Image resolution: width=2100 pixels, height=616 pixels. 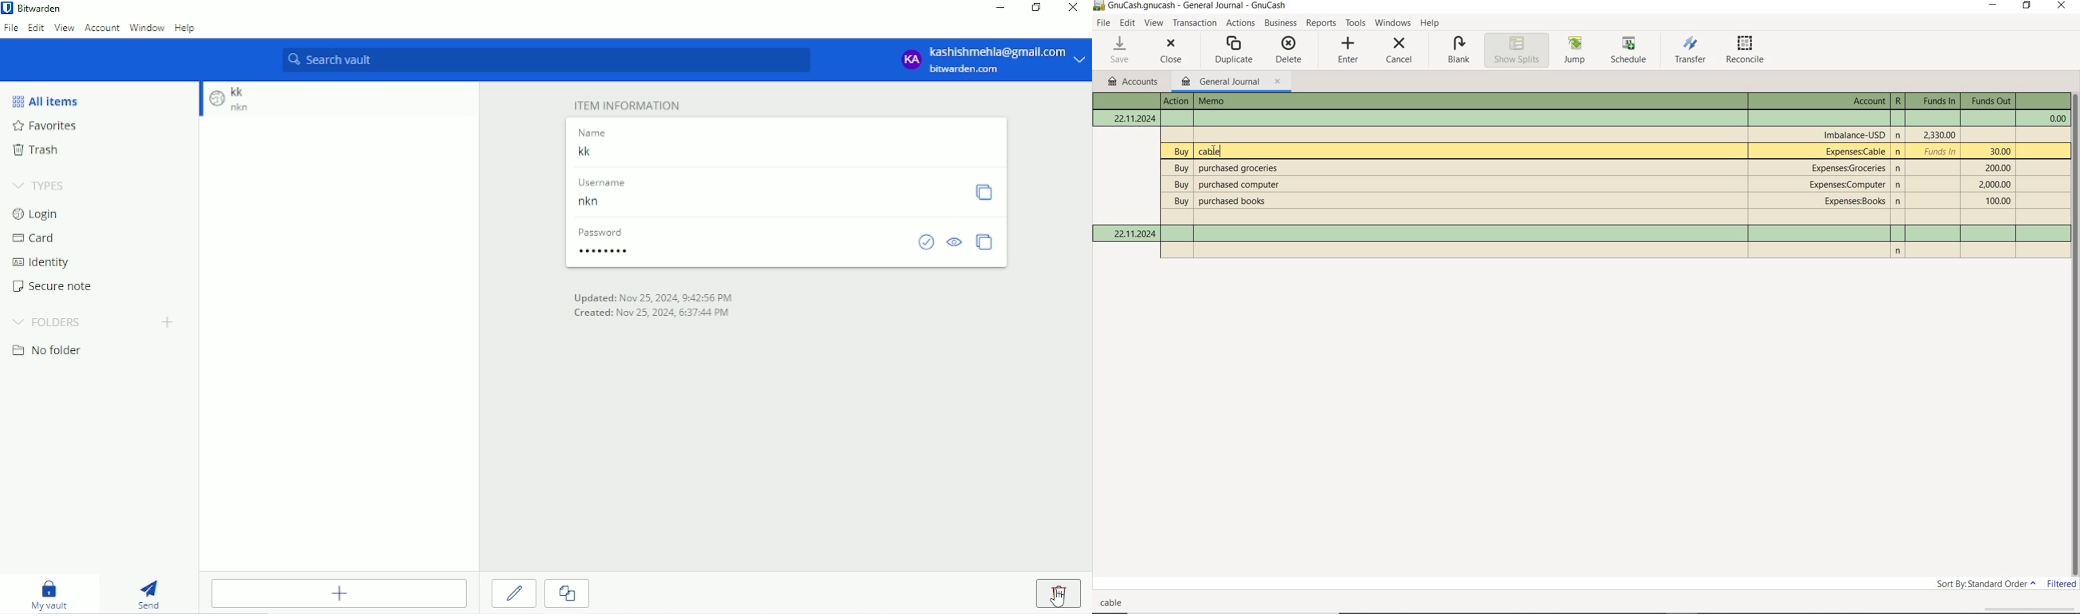 What do you see at coordinates (167, 322) in the screenshot?
I see `Add folder` at bounding box center [167, 322].